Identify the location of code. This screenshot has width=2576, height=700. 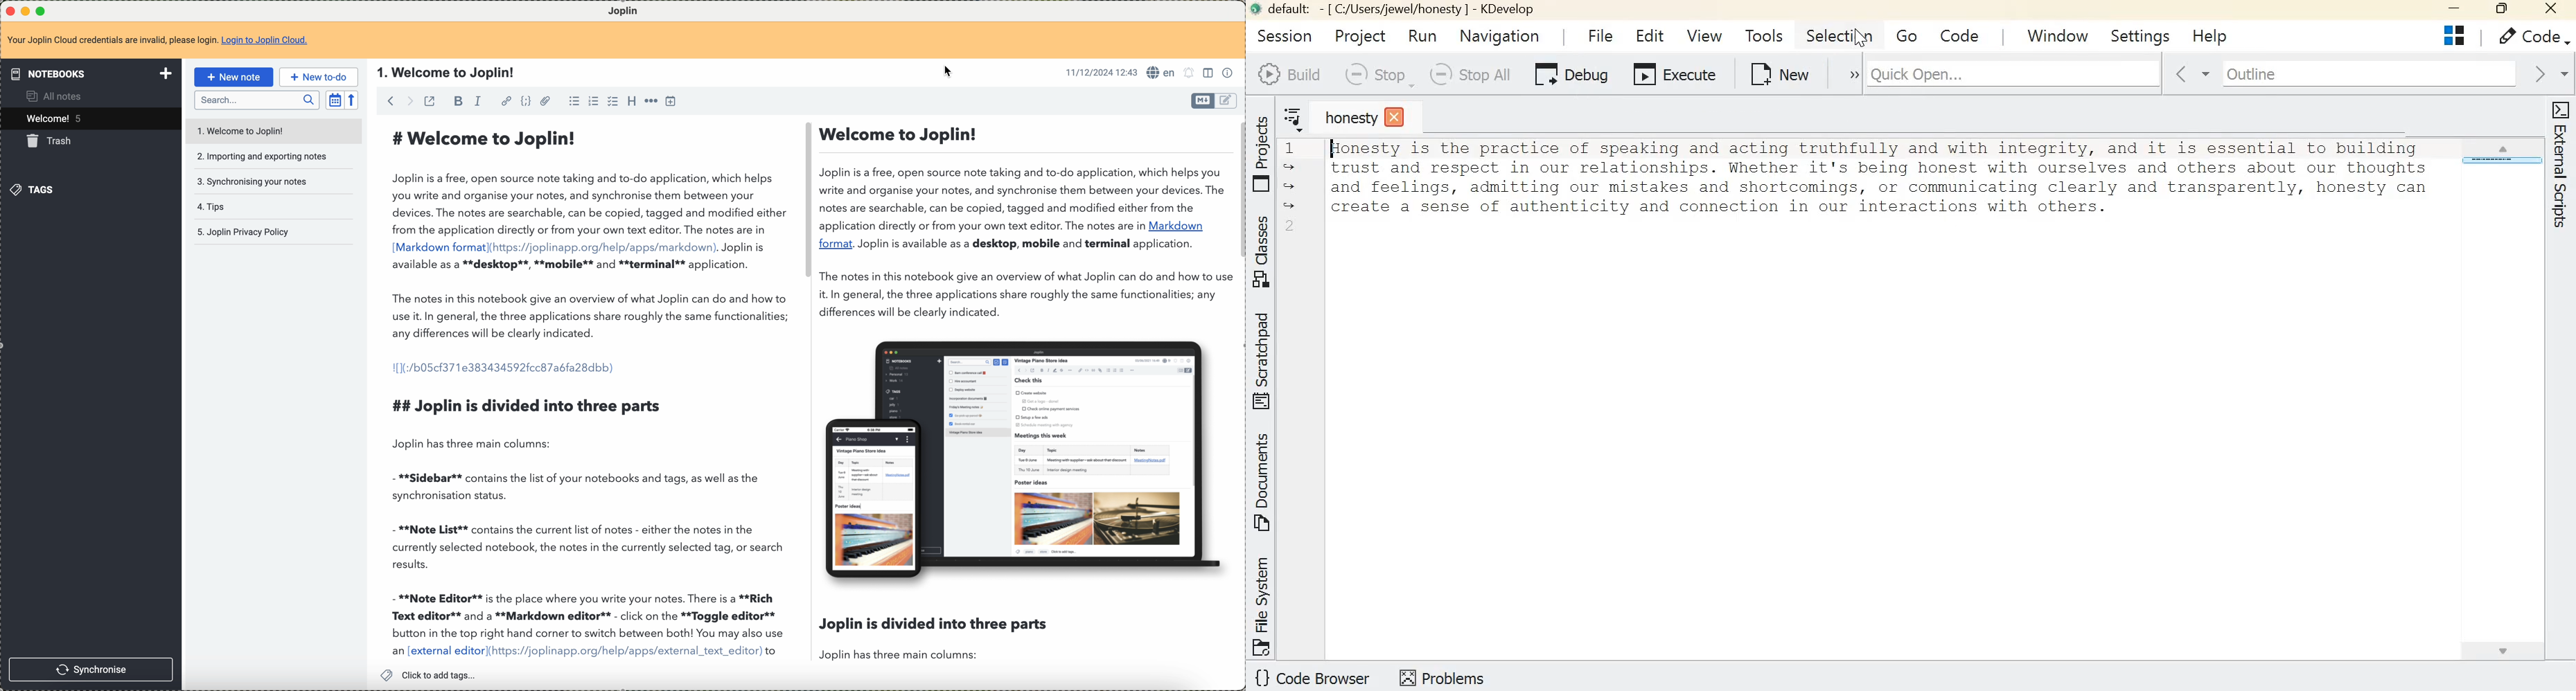
(524, 101).